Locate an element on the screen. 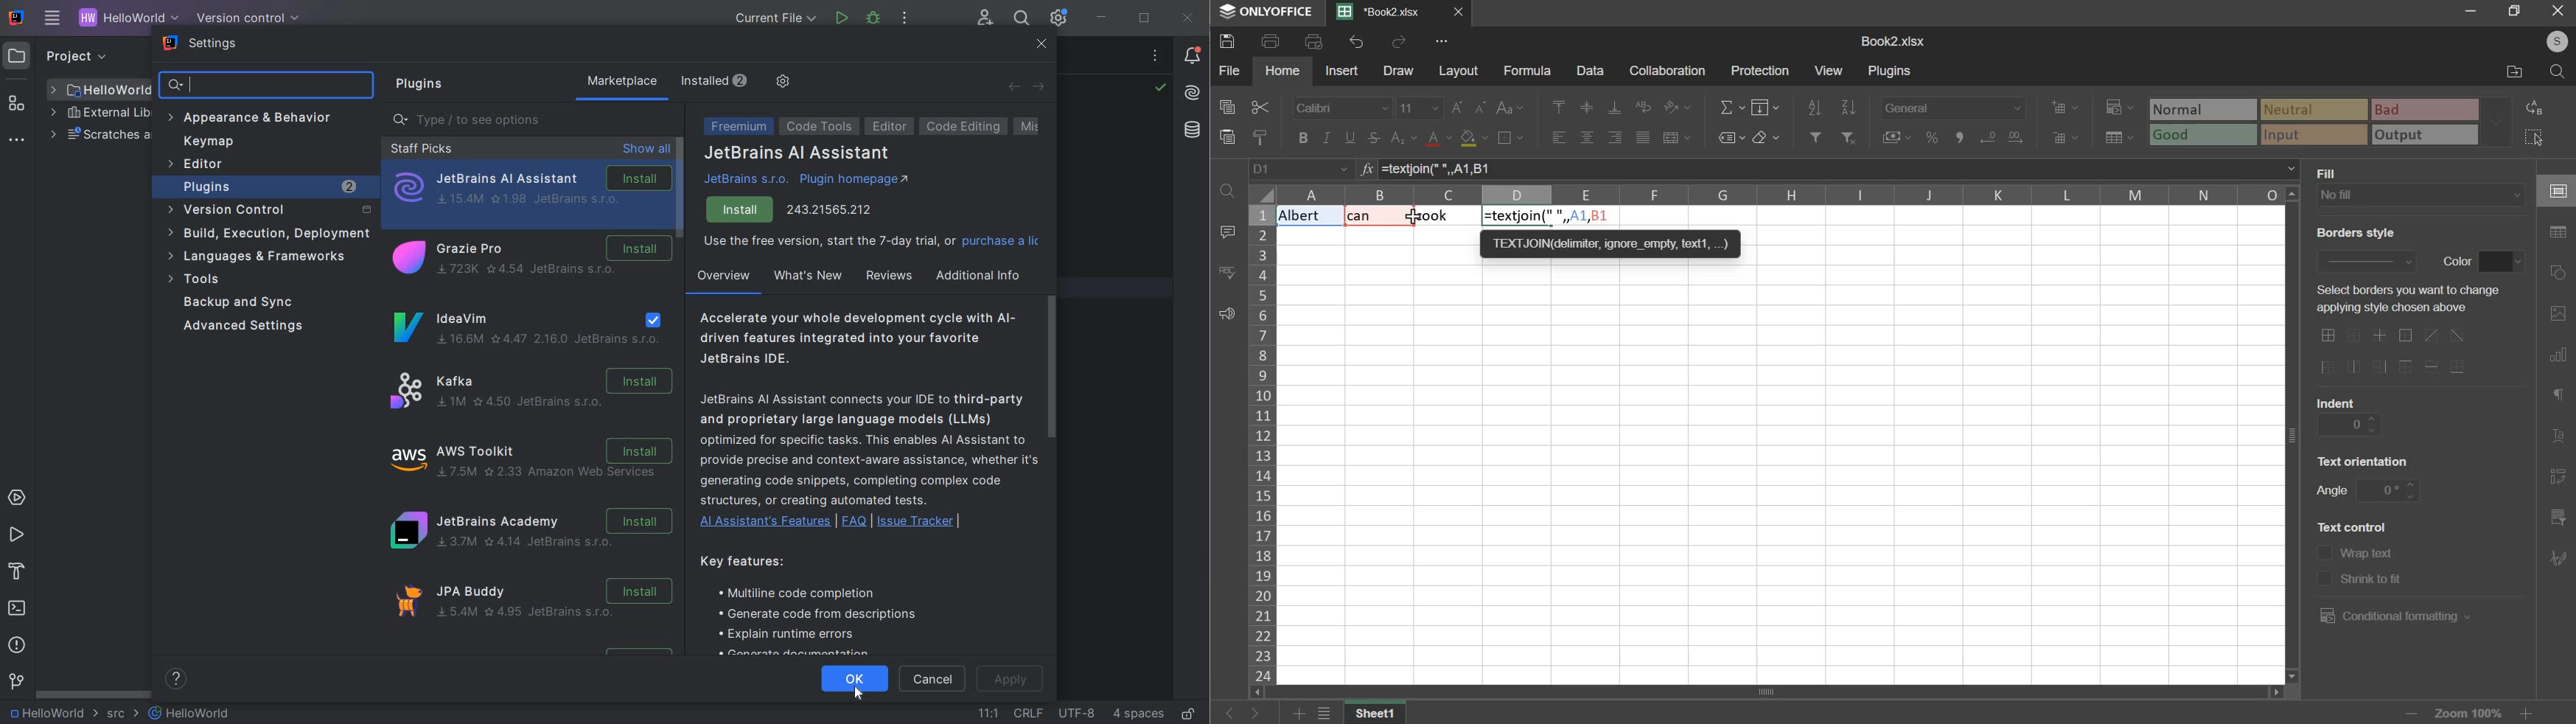 This screenshot has height=728, width=2576. justified is located at coordinates (1642, 137).